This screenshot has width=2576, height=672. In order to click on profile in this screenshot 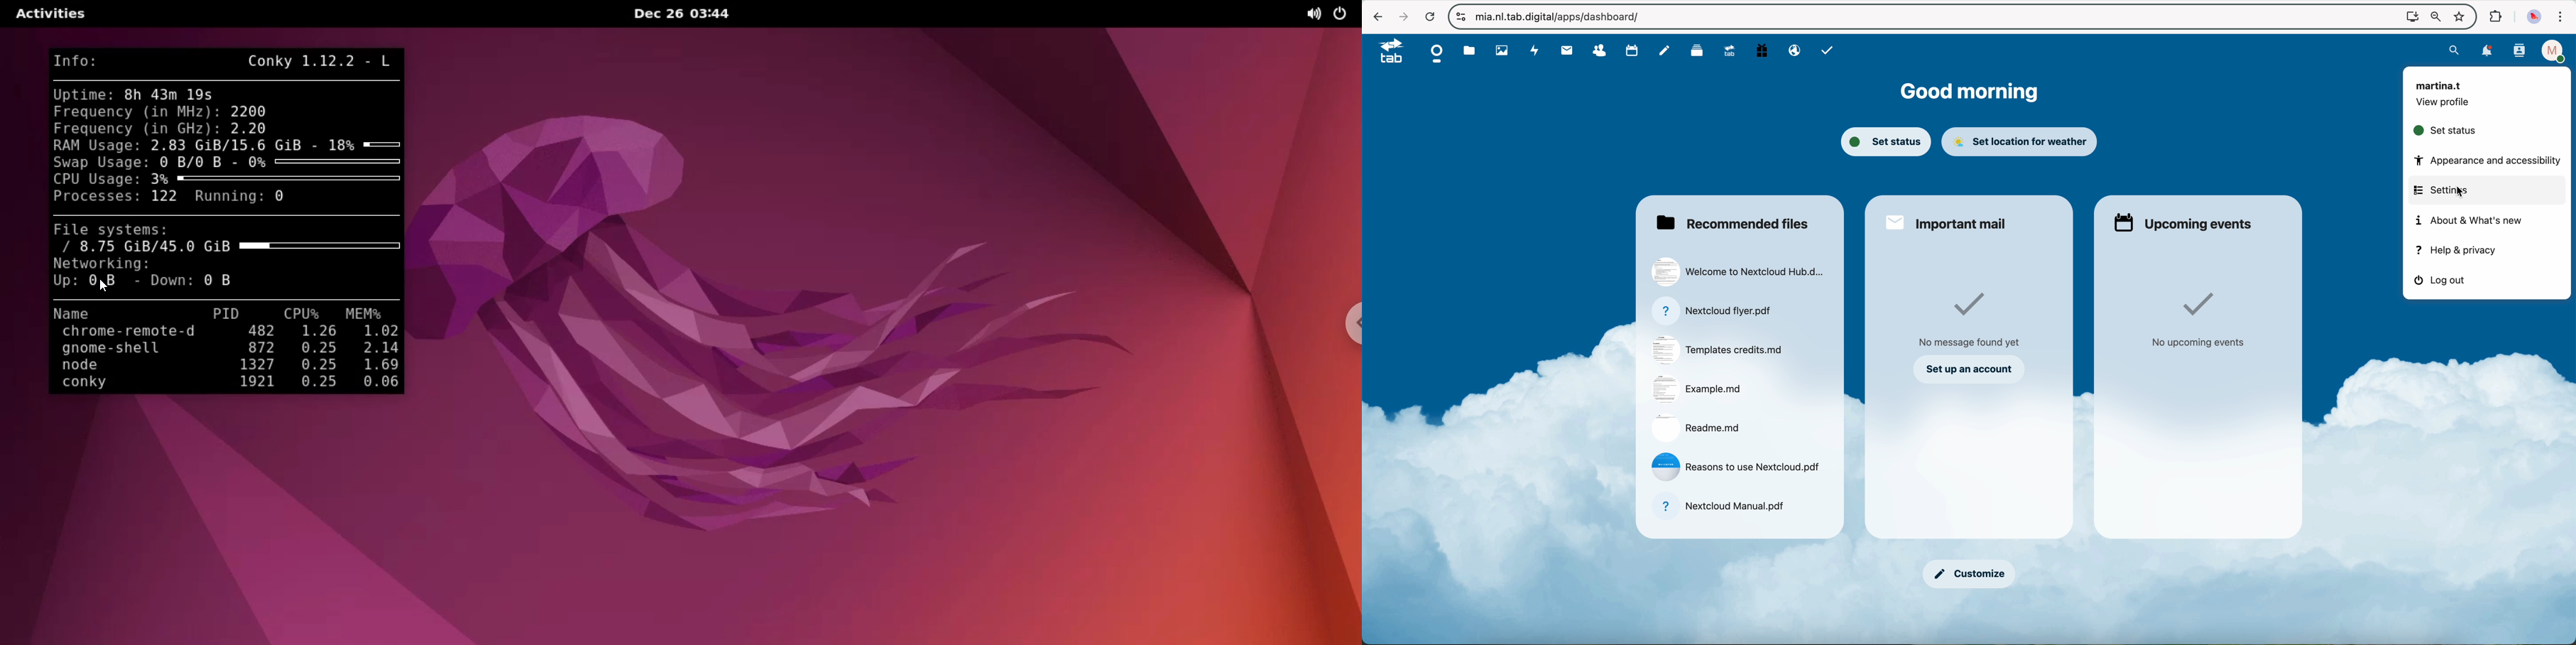, I will do `click(2550, 51)`.